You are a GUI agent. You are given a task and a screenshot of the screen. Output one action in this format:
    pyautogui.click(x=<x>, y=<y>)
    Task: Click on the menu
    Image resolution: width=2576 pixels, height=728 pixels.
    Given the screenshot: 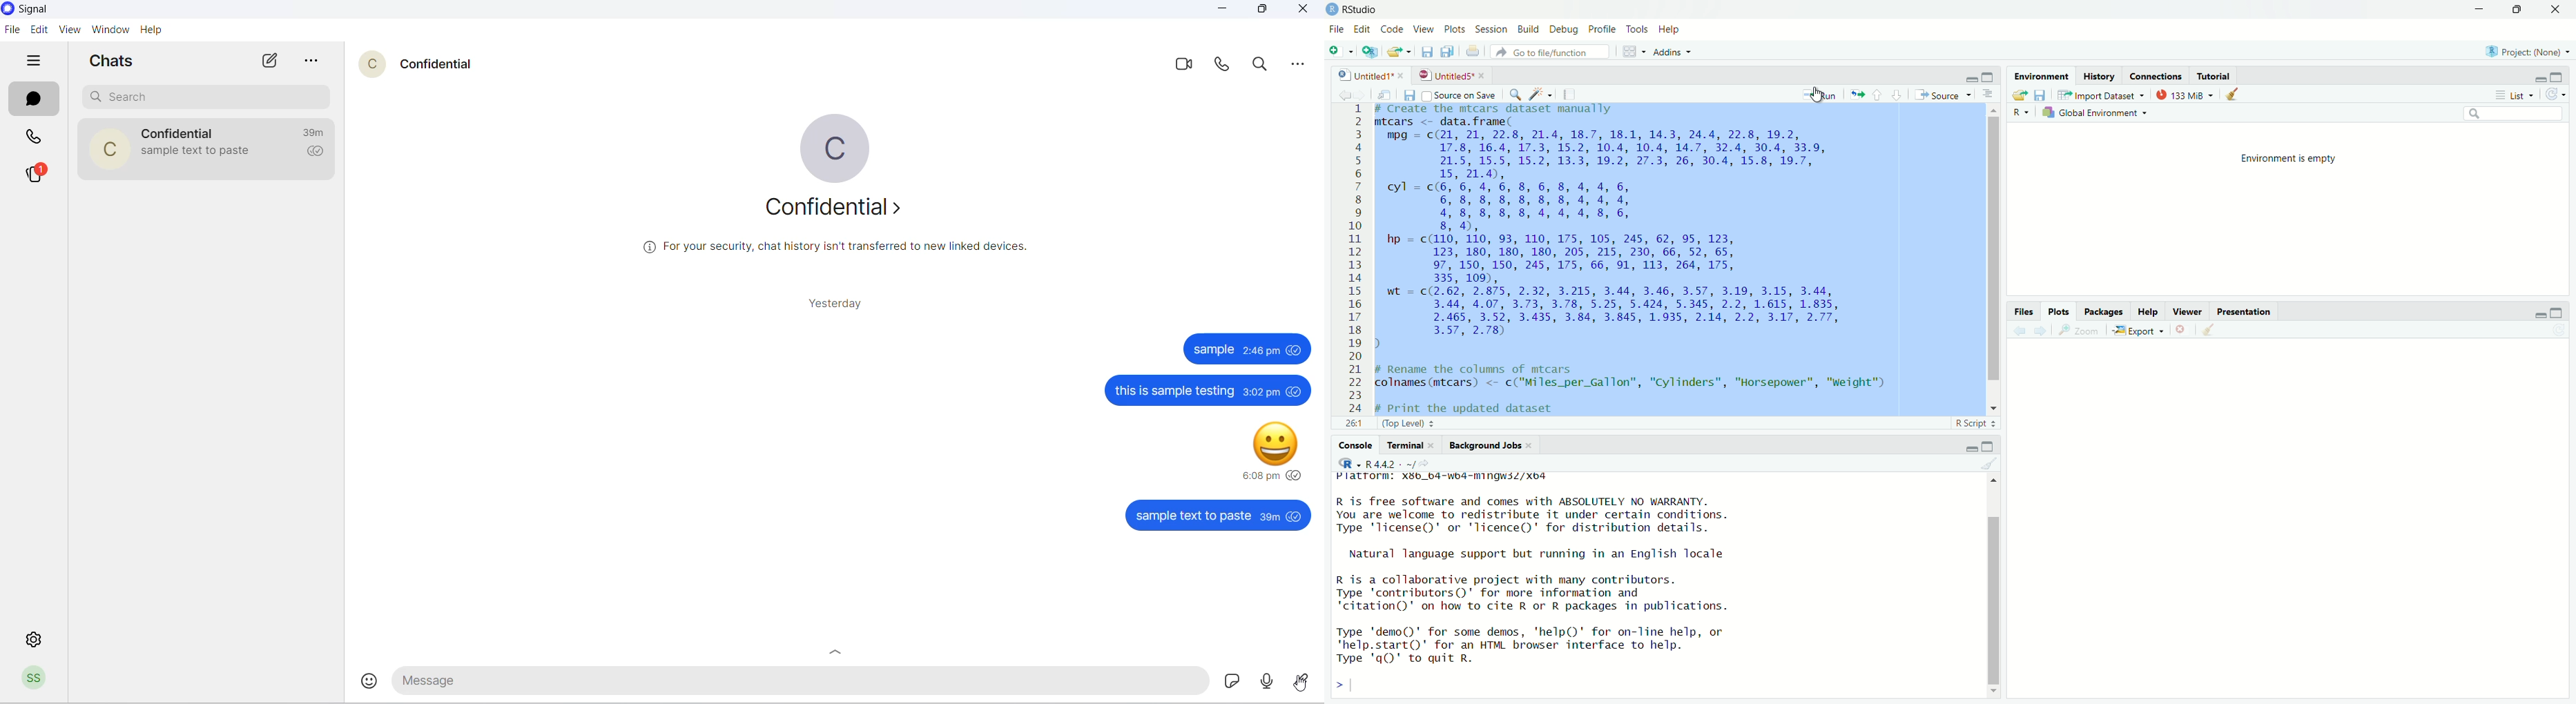 What is the action you would take?
    pyautogui.click(x=1300, y=66)
    